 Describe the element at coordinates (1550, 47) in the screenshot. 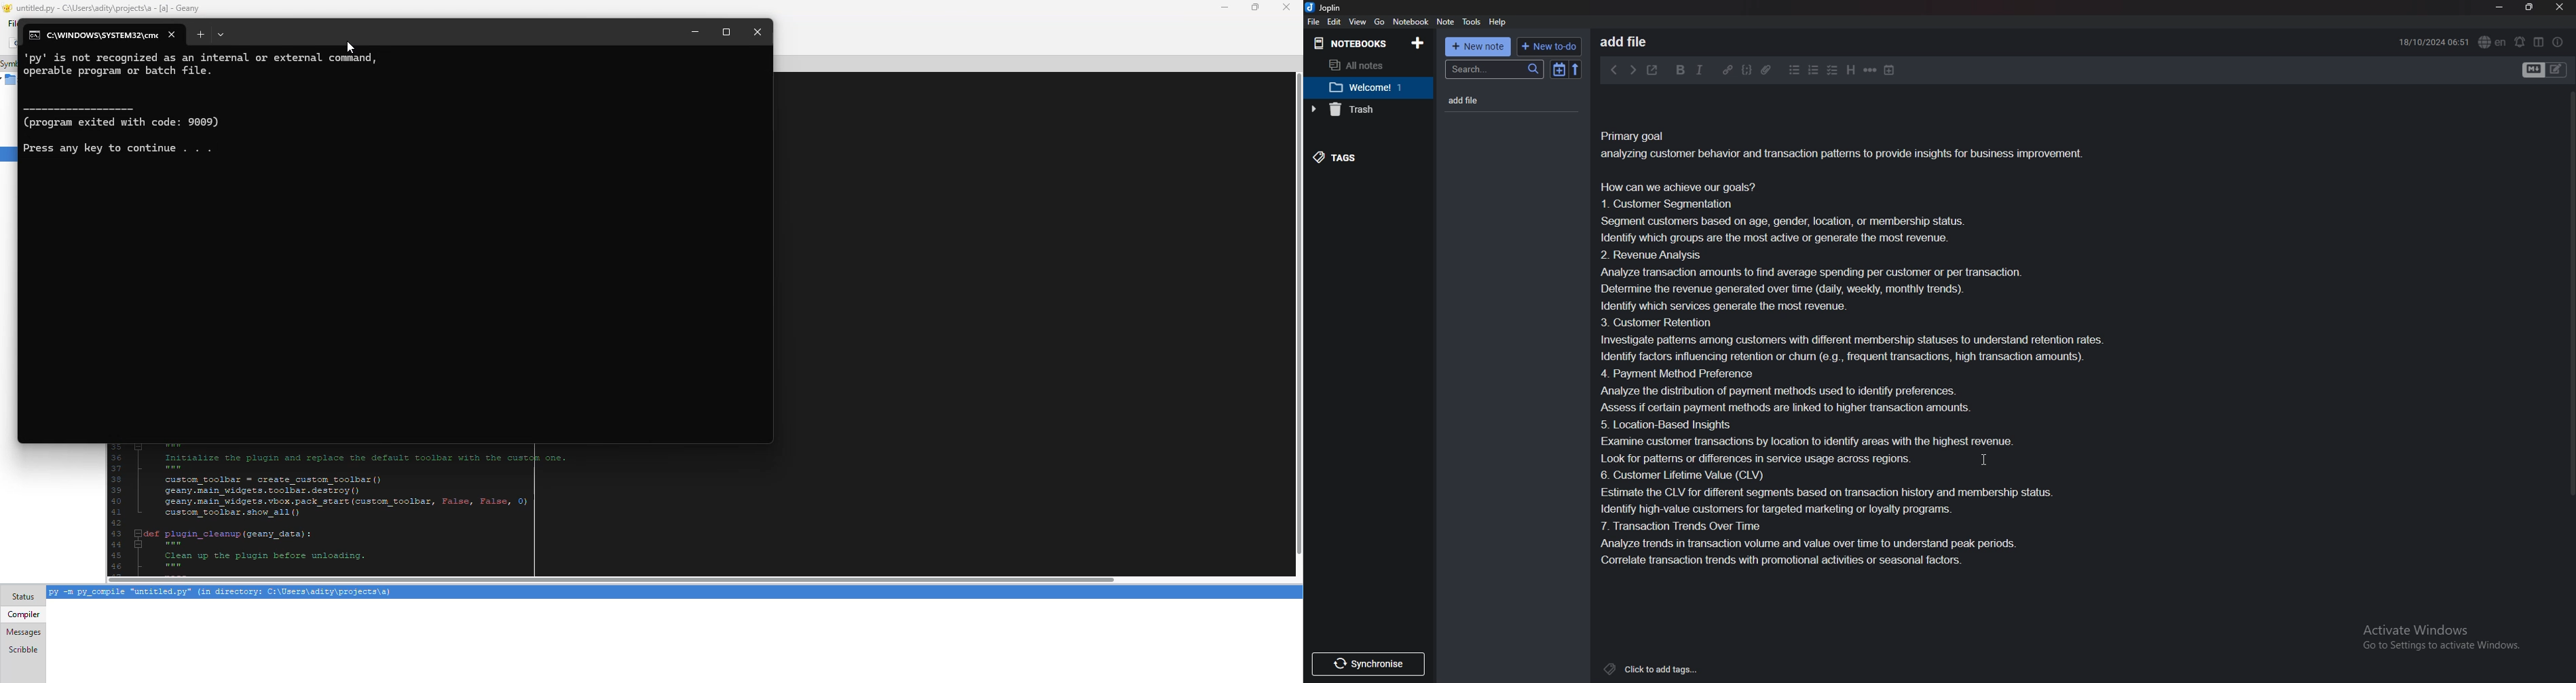

I see `new to do` at that location.